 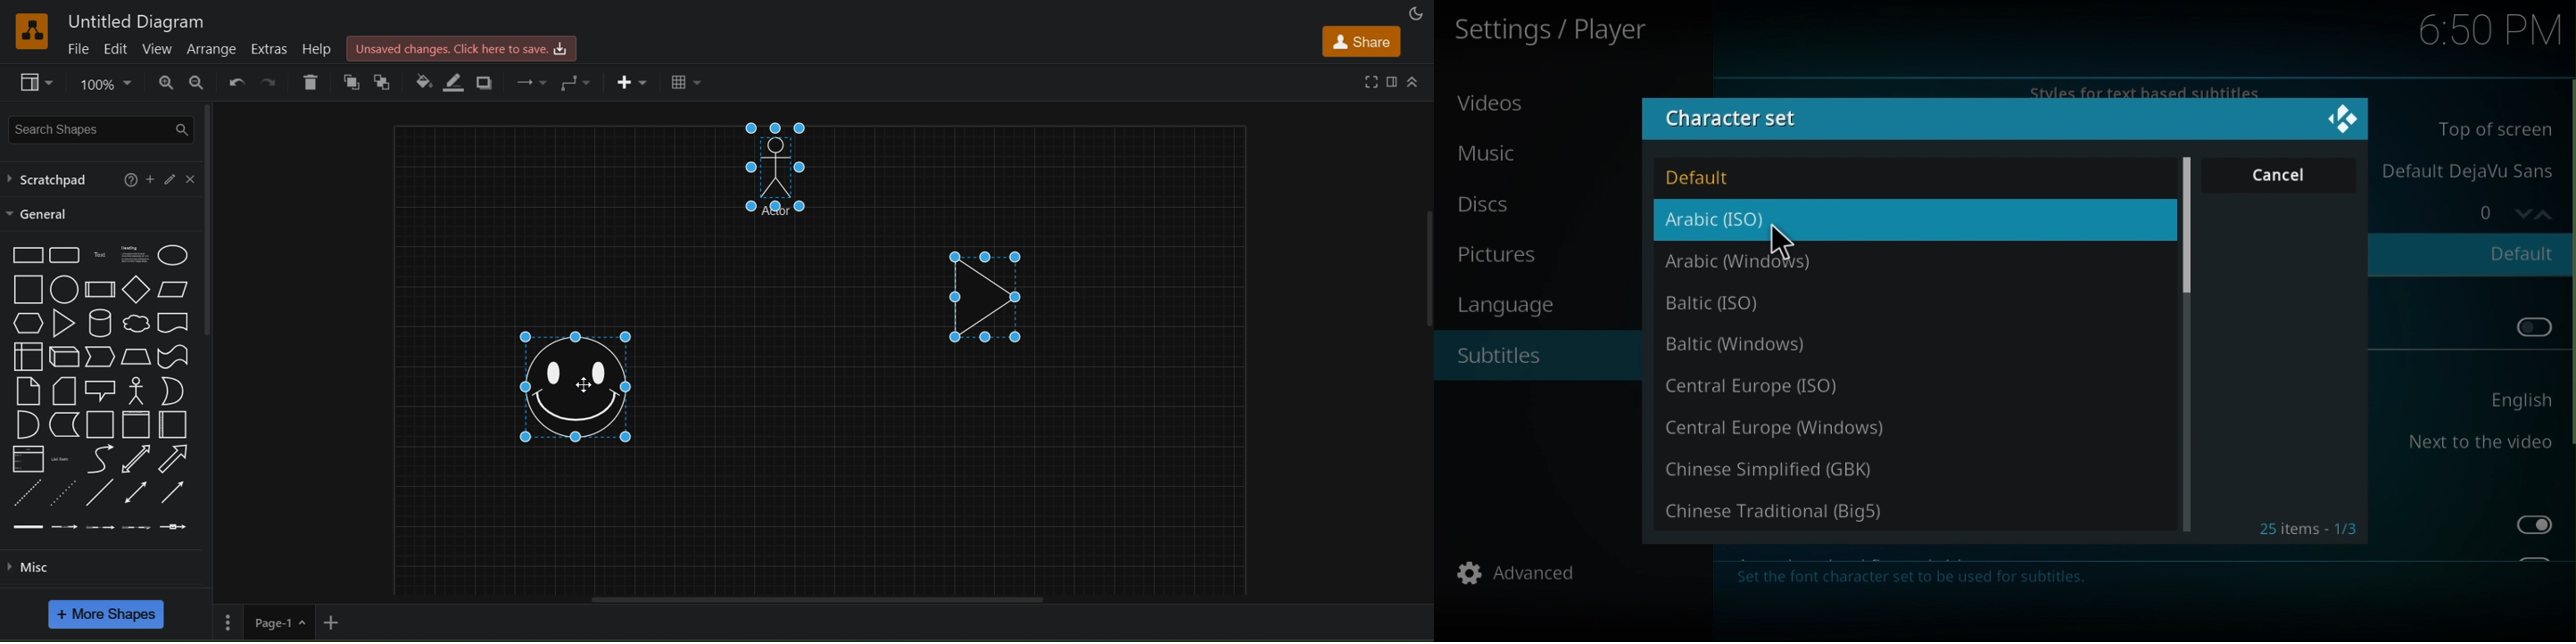 What do you see at coordinates (336, 623) in the screenshot?
I see `add new page` at bounding box center [336, 623].